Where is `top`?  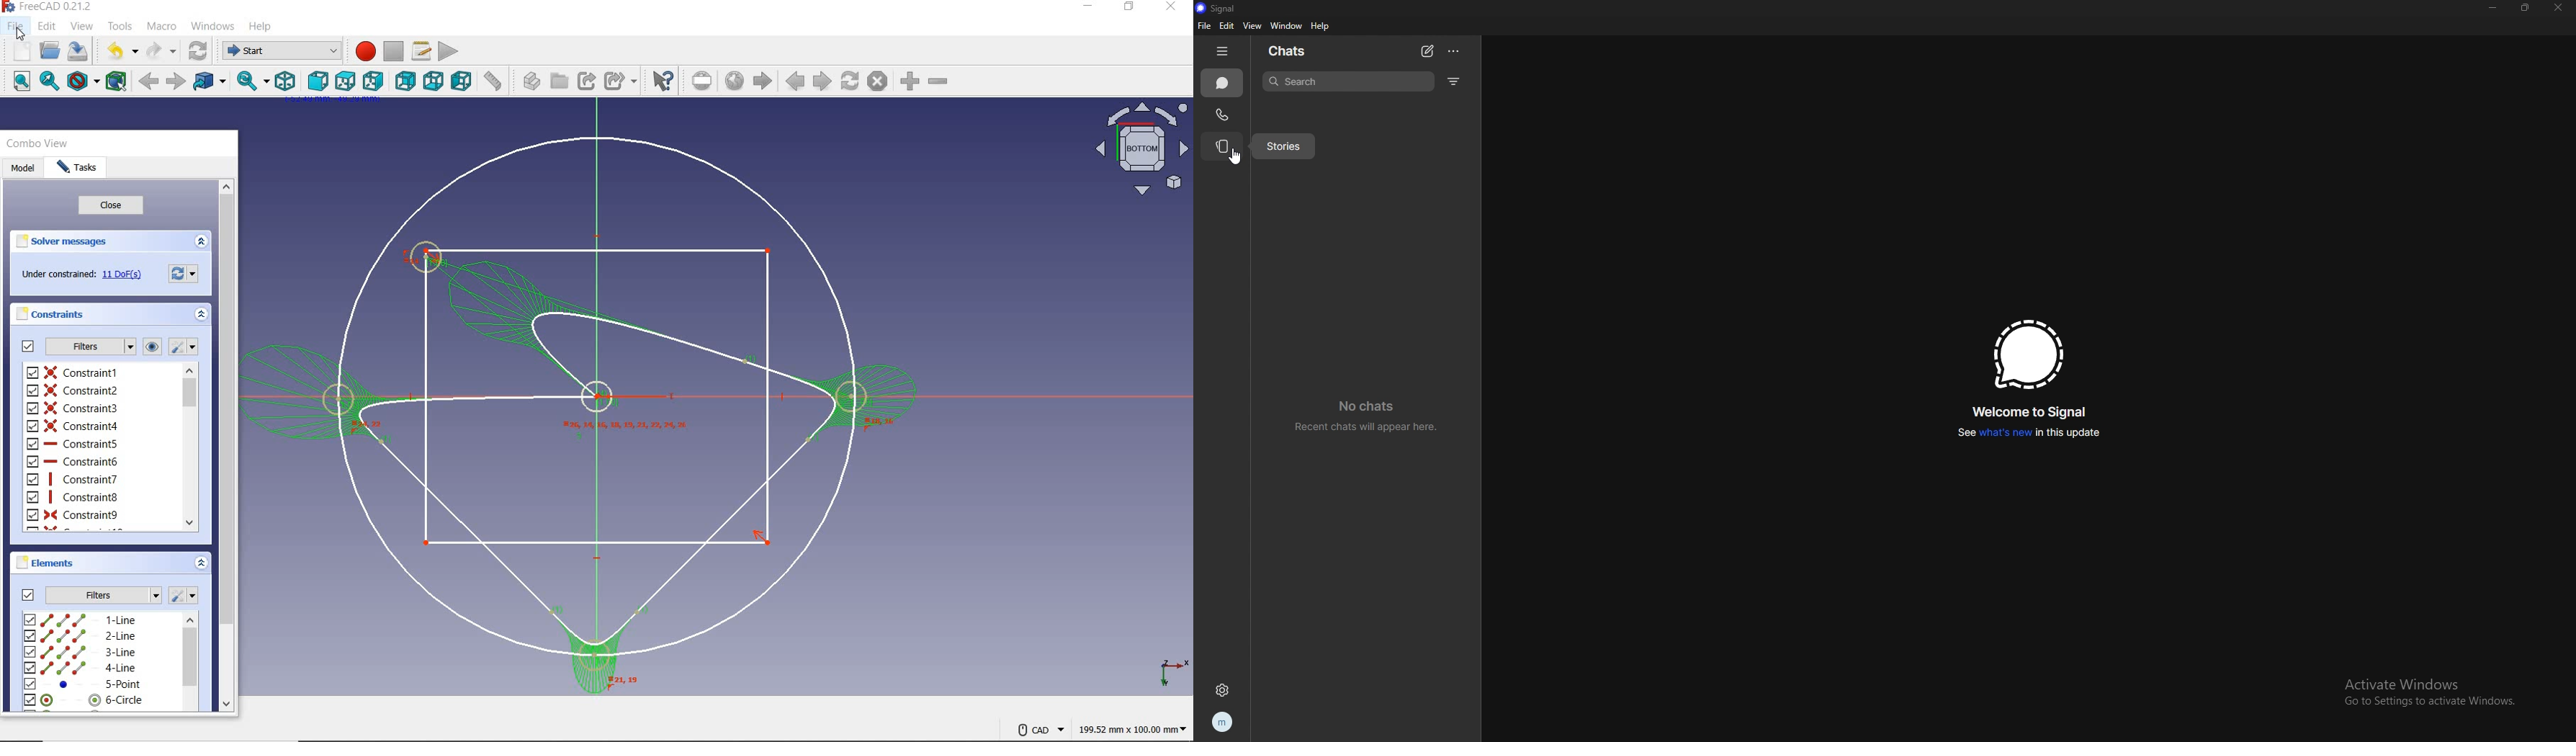
top is located at coordinates (345, 80).